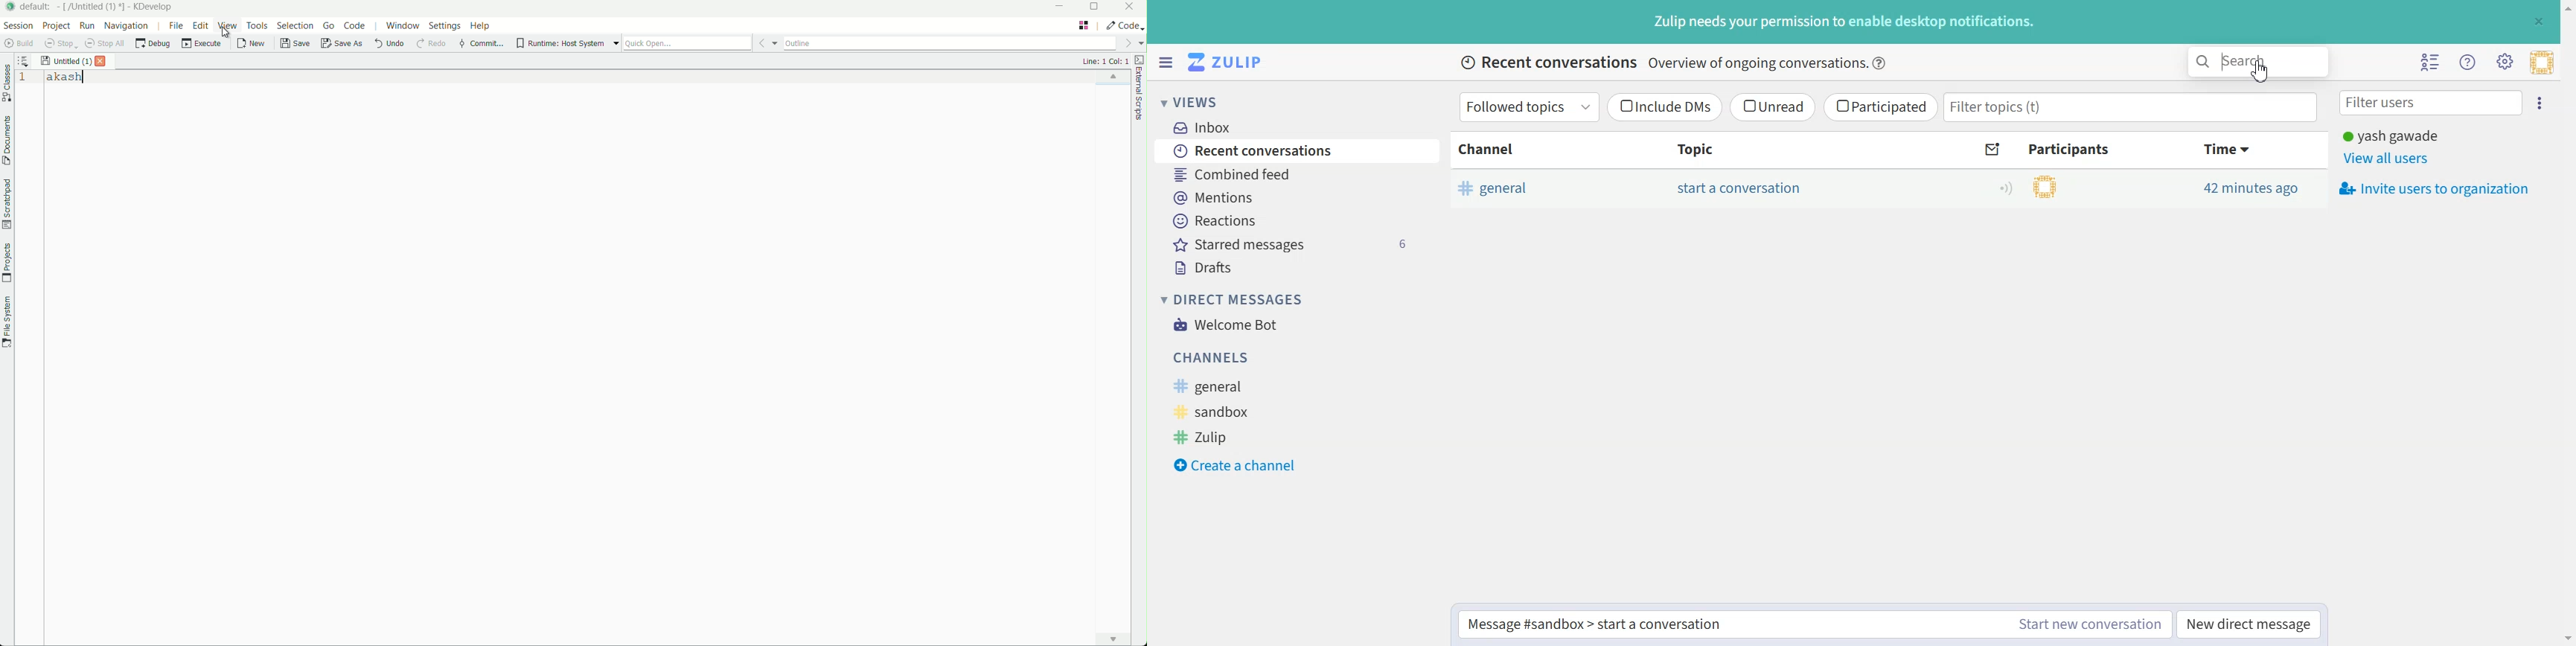 This screenshot has width=2576, height=672. Describe the element at coordinates (1233, 410) in the screenshot. I see `sandbox` at that location.